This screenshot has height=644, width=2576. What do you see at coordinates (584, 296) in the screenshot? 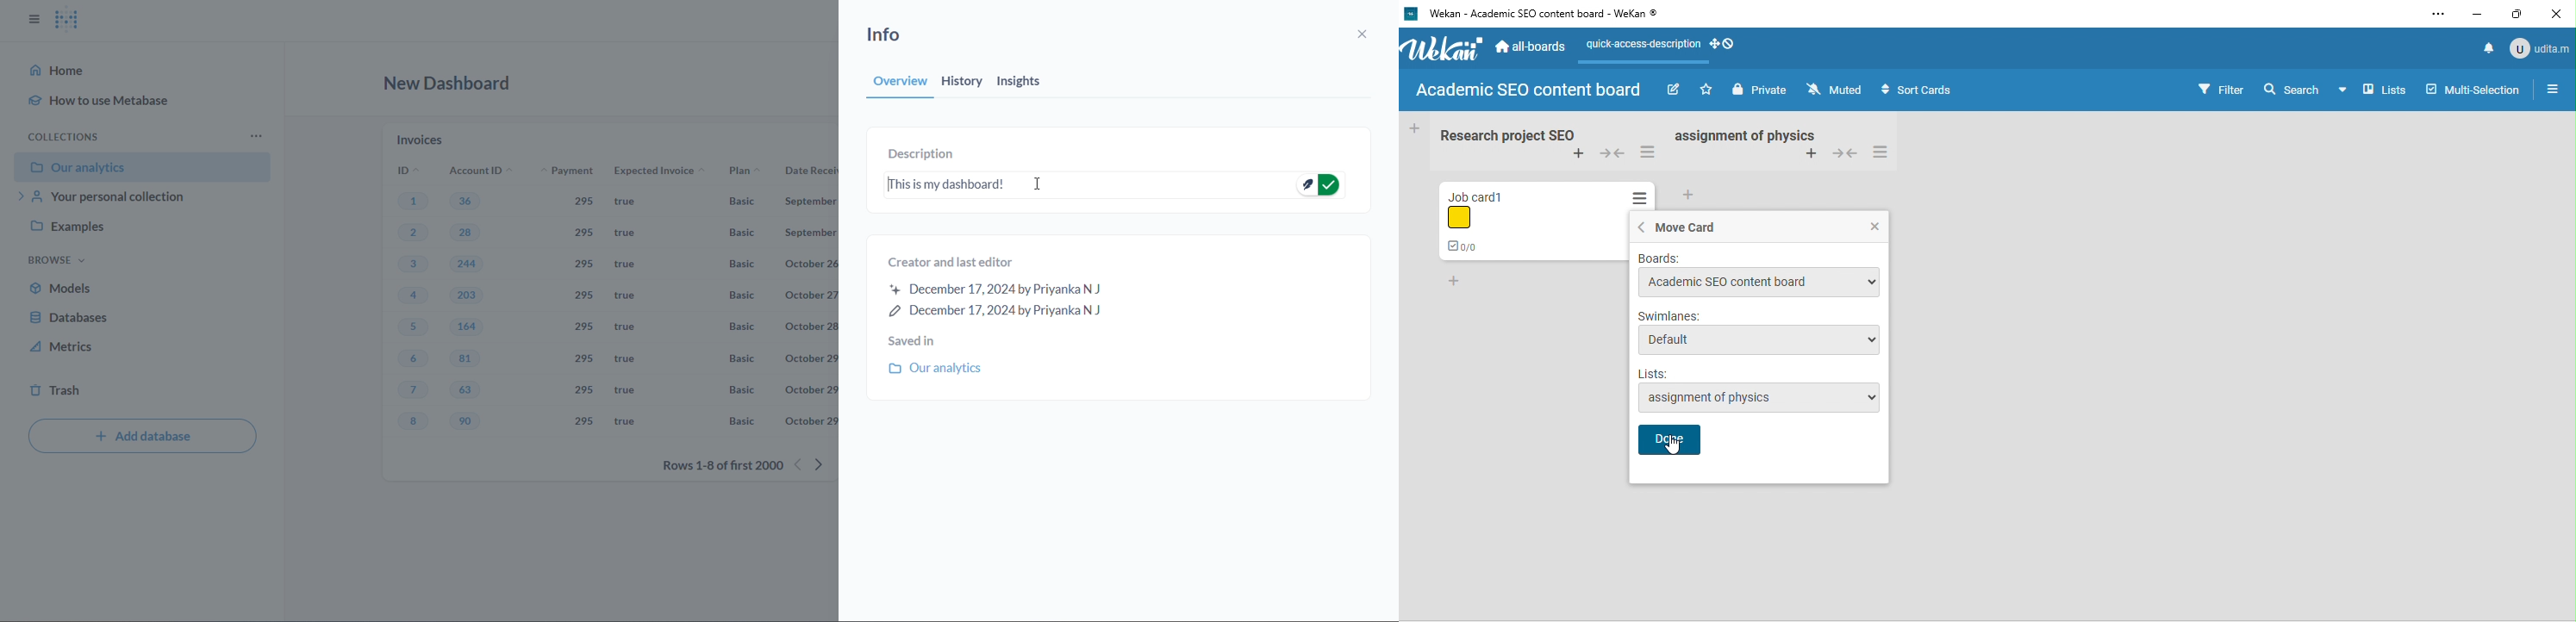
I see `295` at bounding box center [584, 296].